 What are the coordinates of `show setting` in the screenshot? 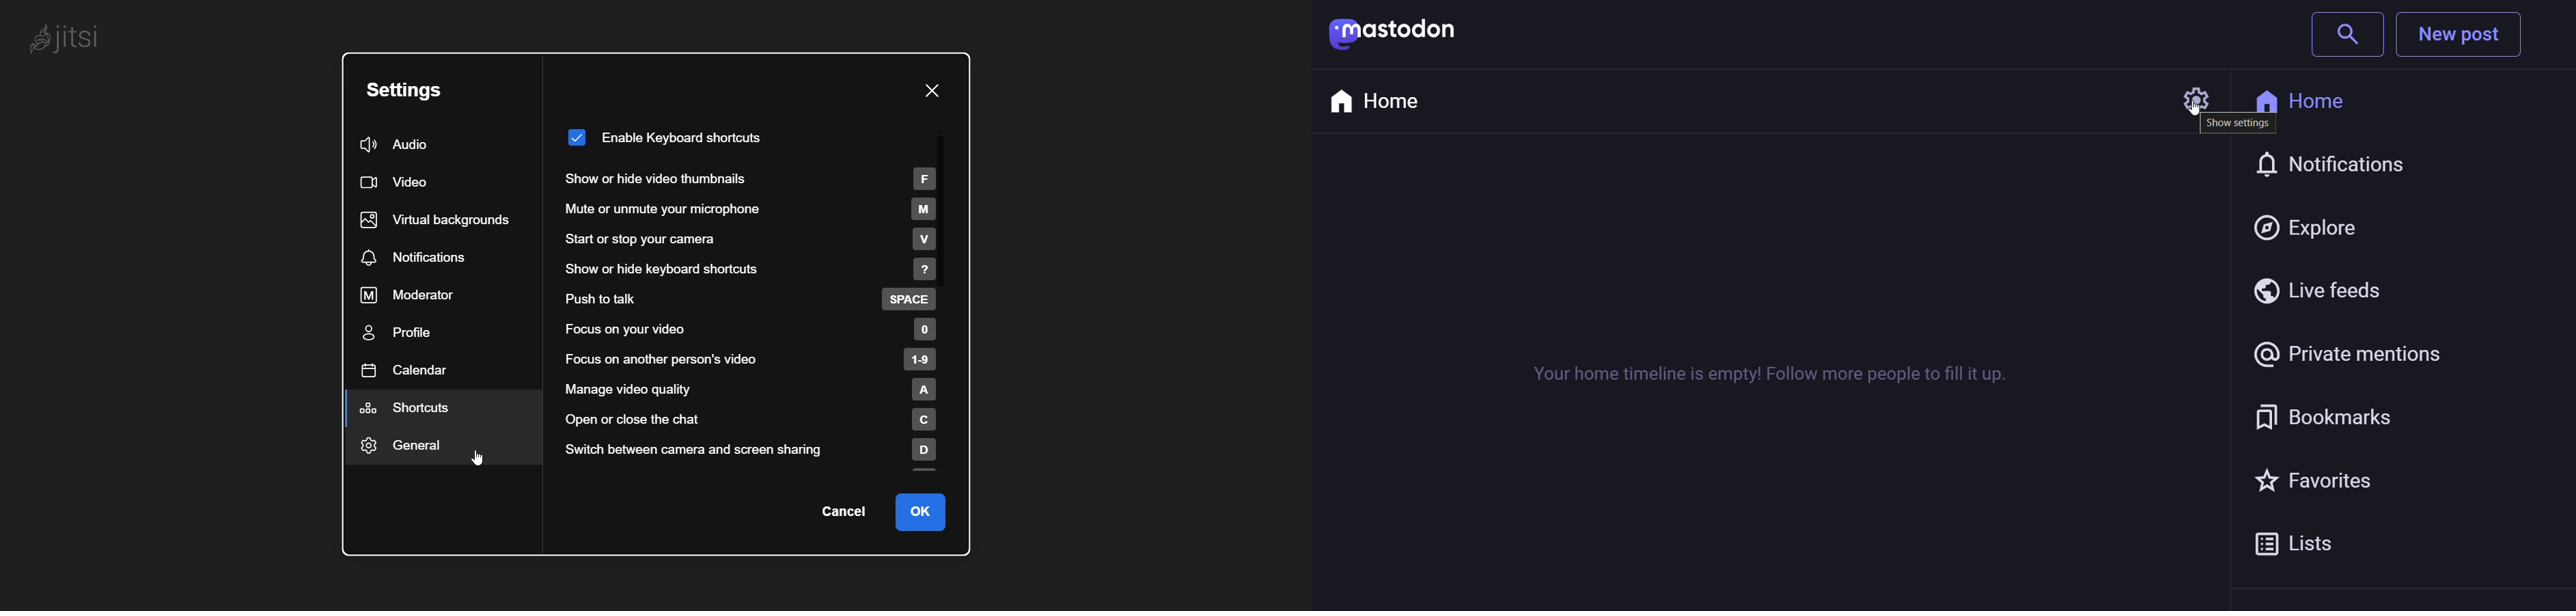 It's located at (2236, 124).